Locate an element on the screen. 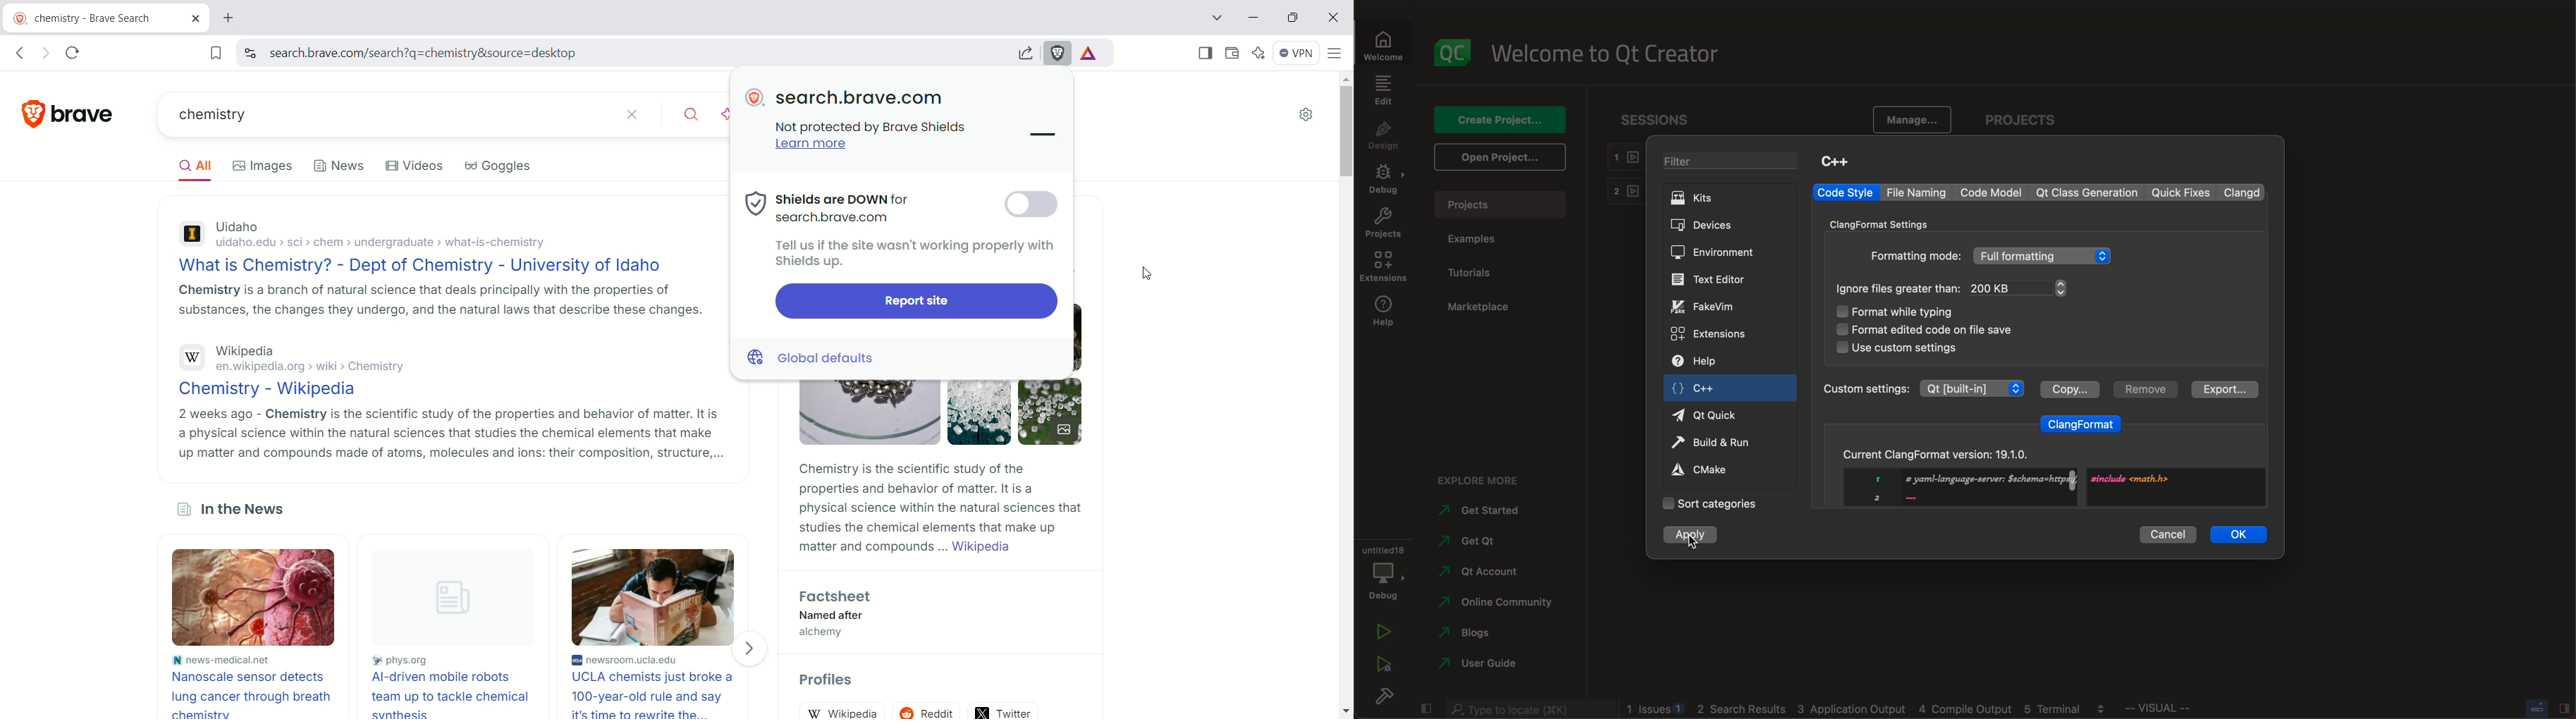  ignore files is located at coordinates (1899, 288).